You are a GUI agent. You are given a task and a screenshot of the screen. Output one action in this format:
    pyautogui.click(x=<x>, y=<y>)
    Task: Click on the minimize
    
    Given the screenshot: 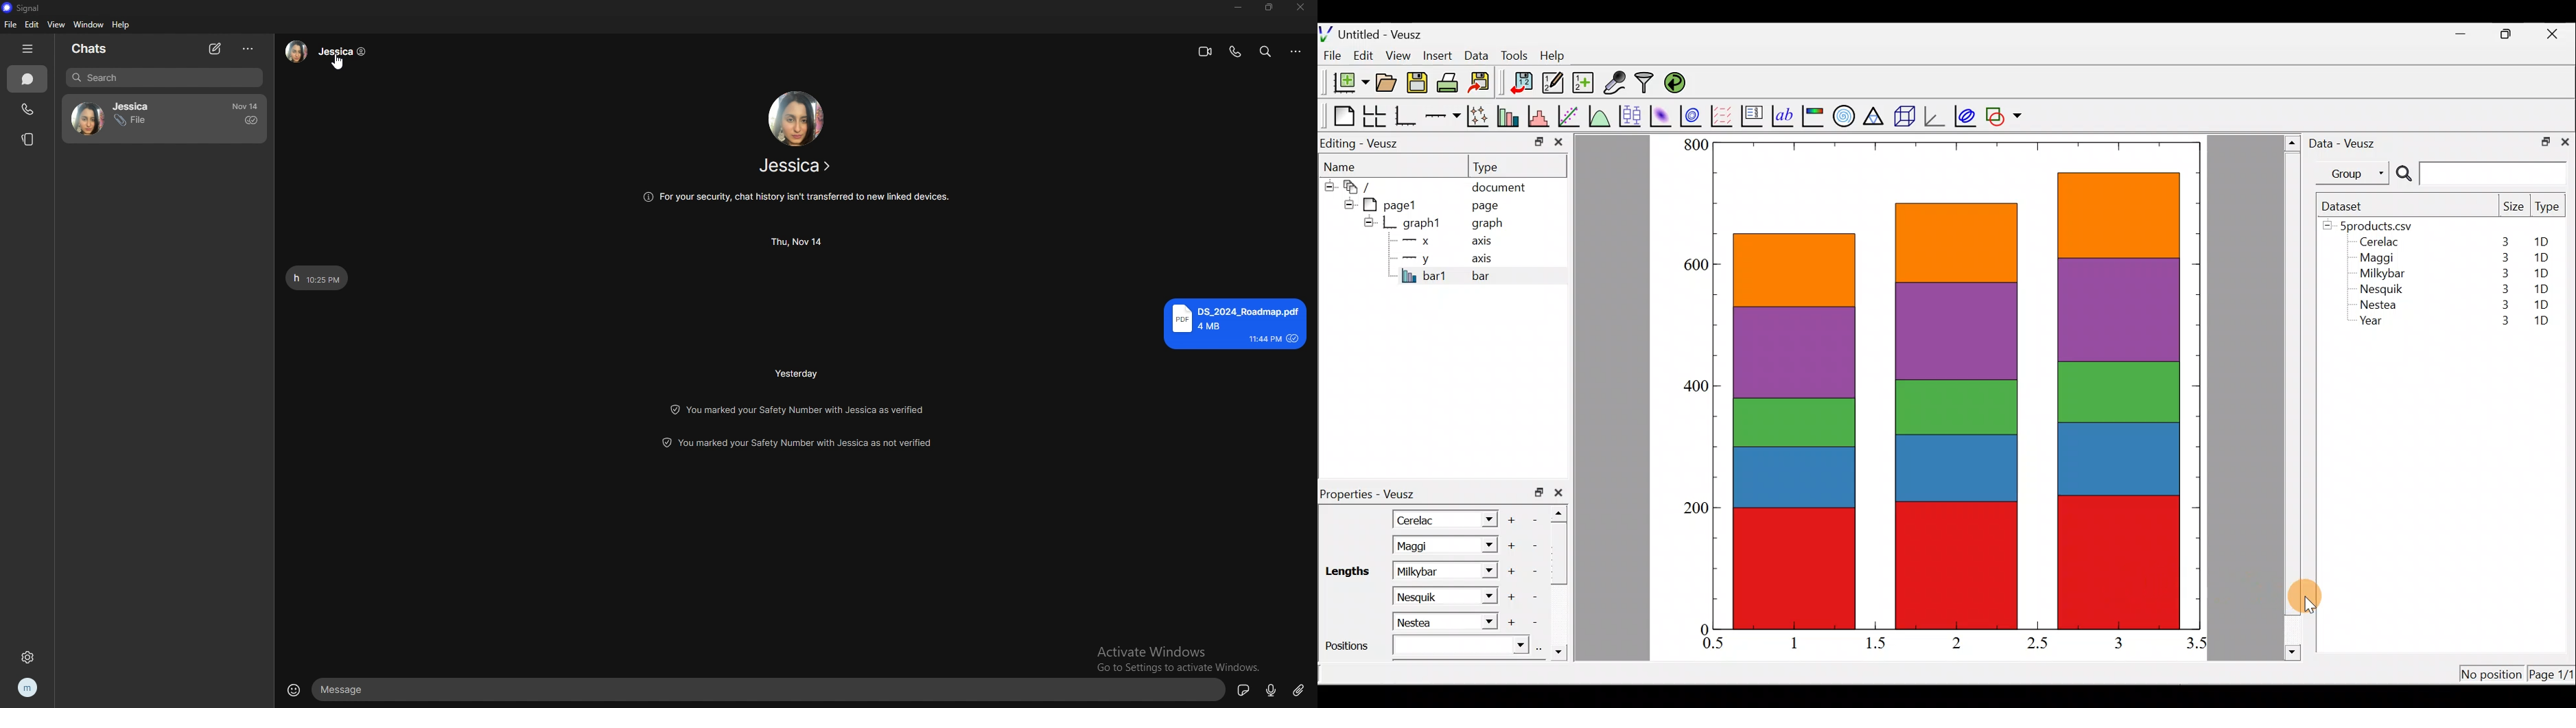 What is the action you would take?
    pyautogui.click(x=1237, y=8)
    